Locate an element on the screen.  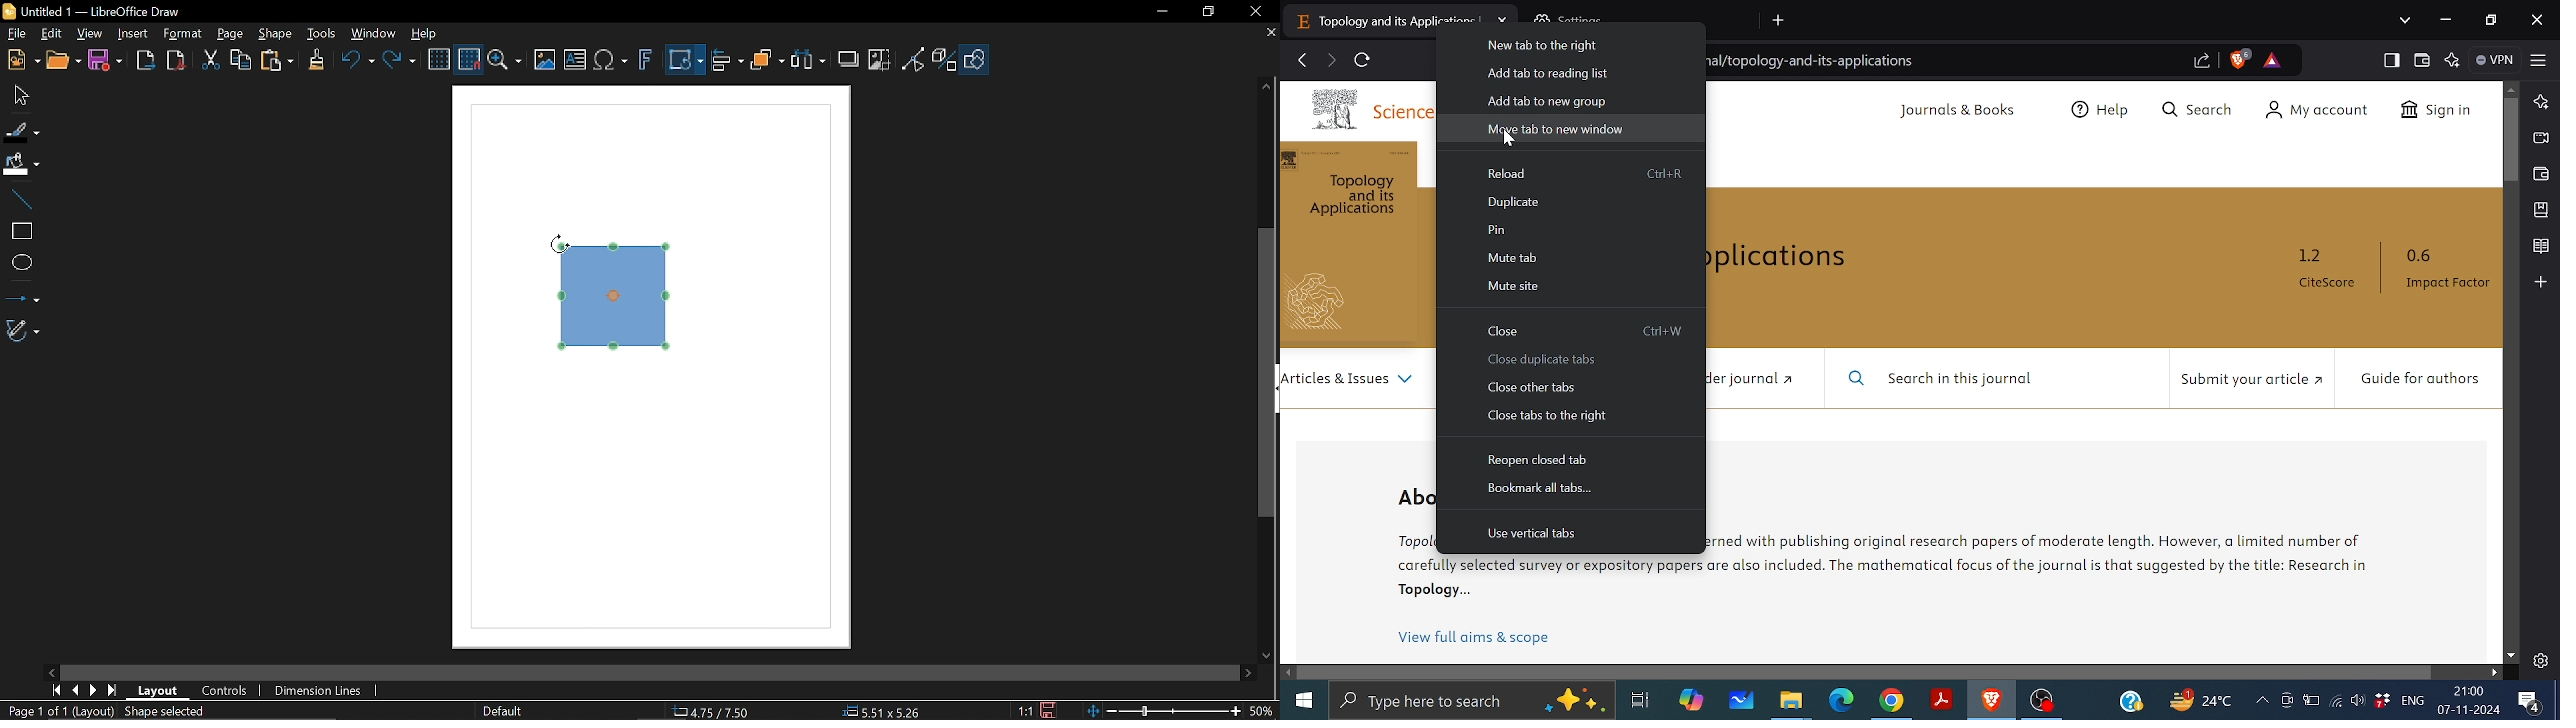
Move page downwards is located at coordinates (2511, 655).